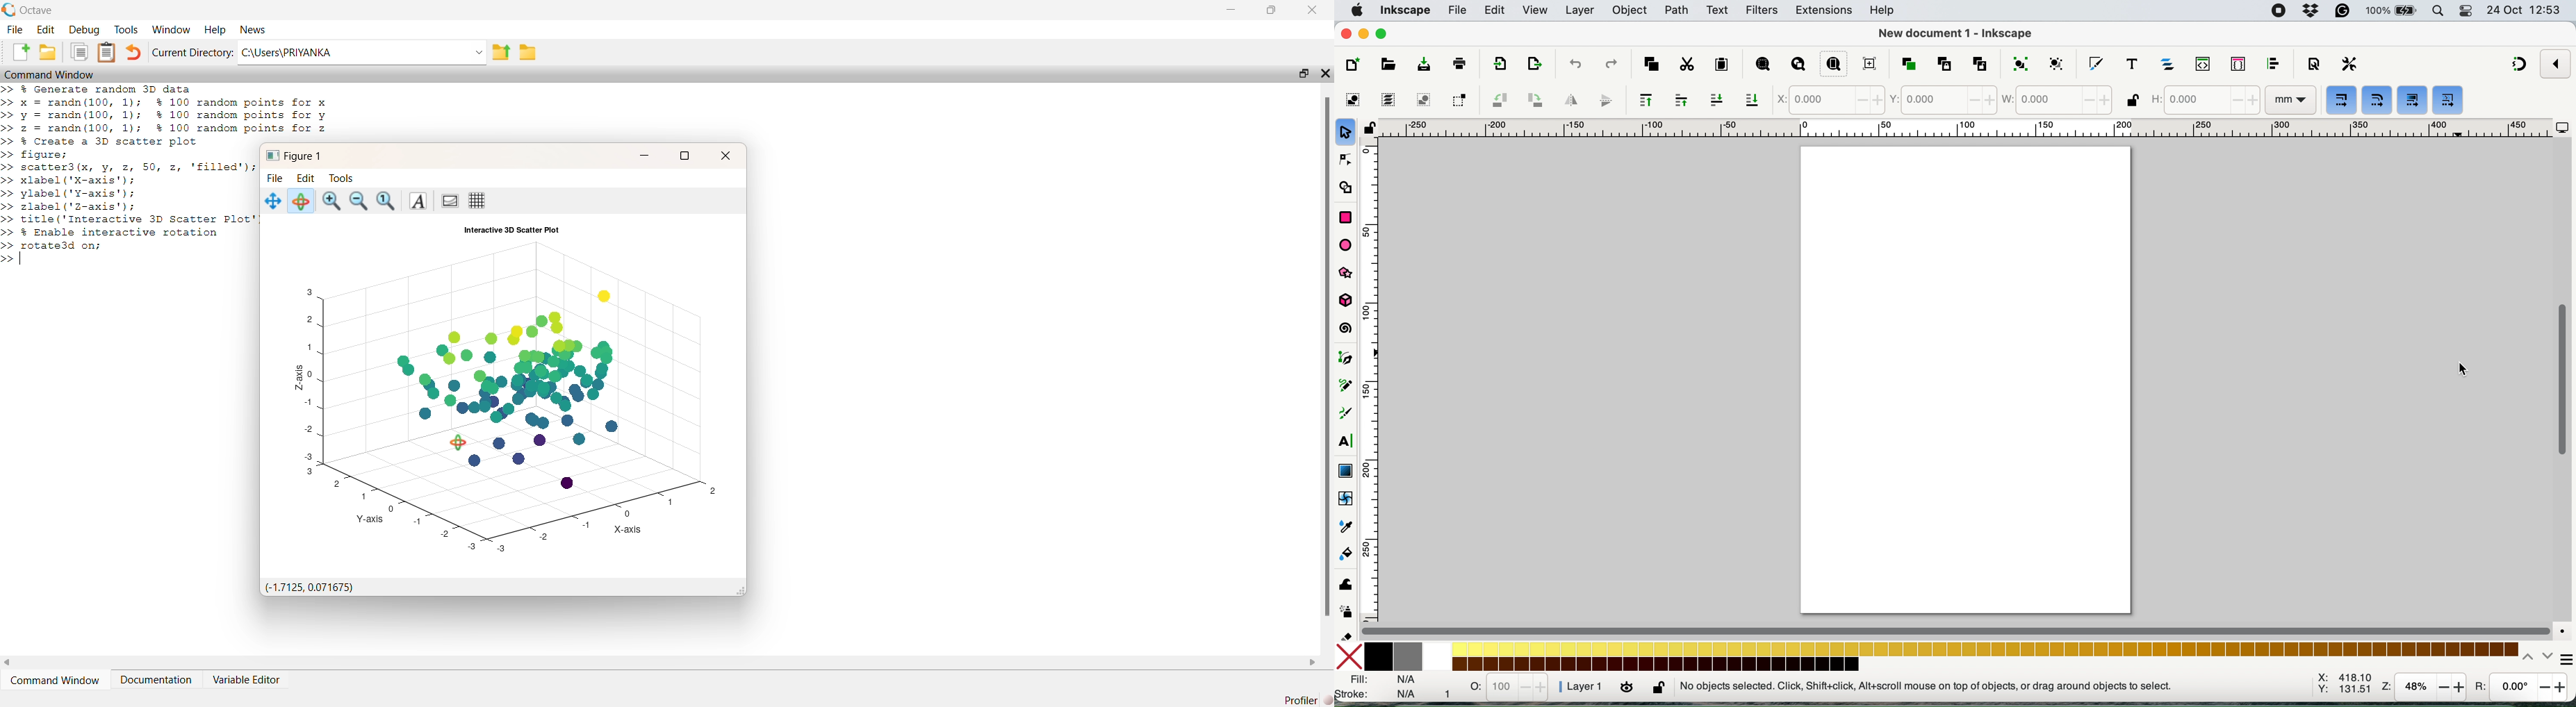 The width and height of the screenshot is (2576, 728). I want to click on scroll right, so click(1312, 663).